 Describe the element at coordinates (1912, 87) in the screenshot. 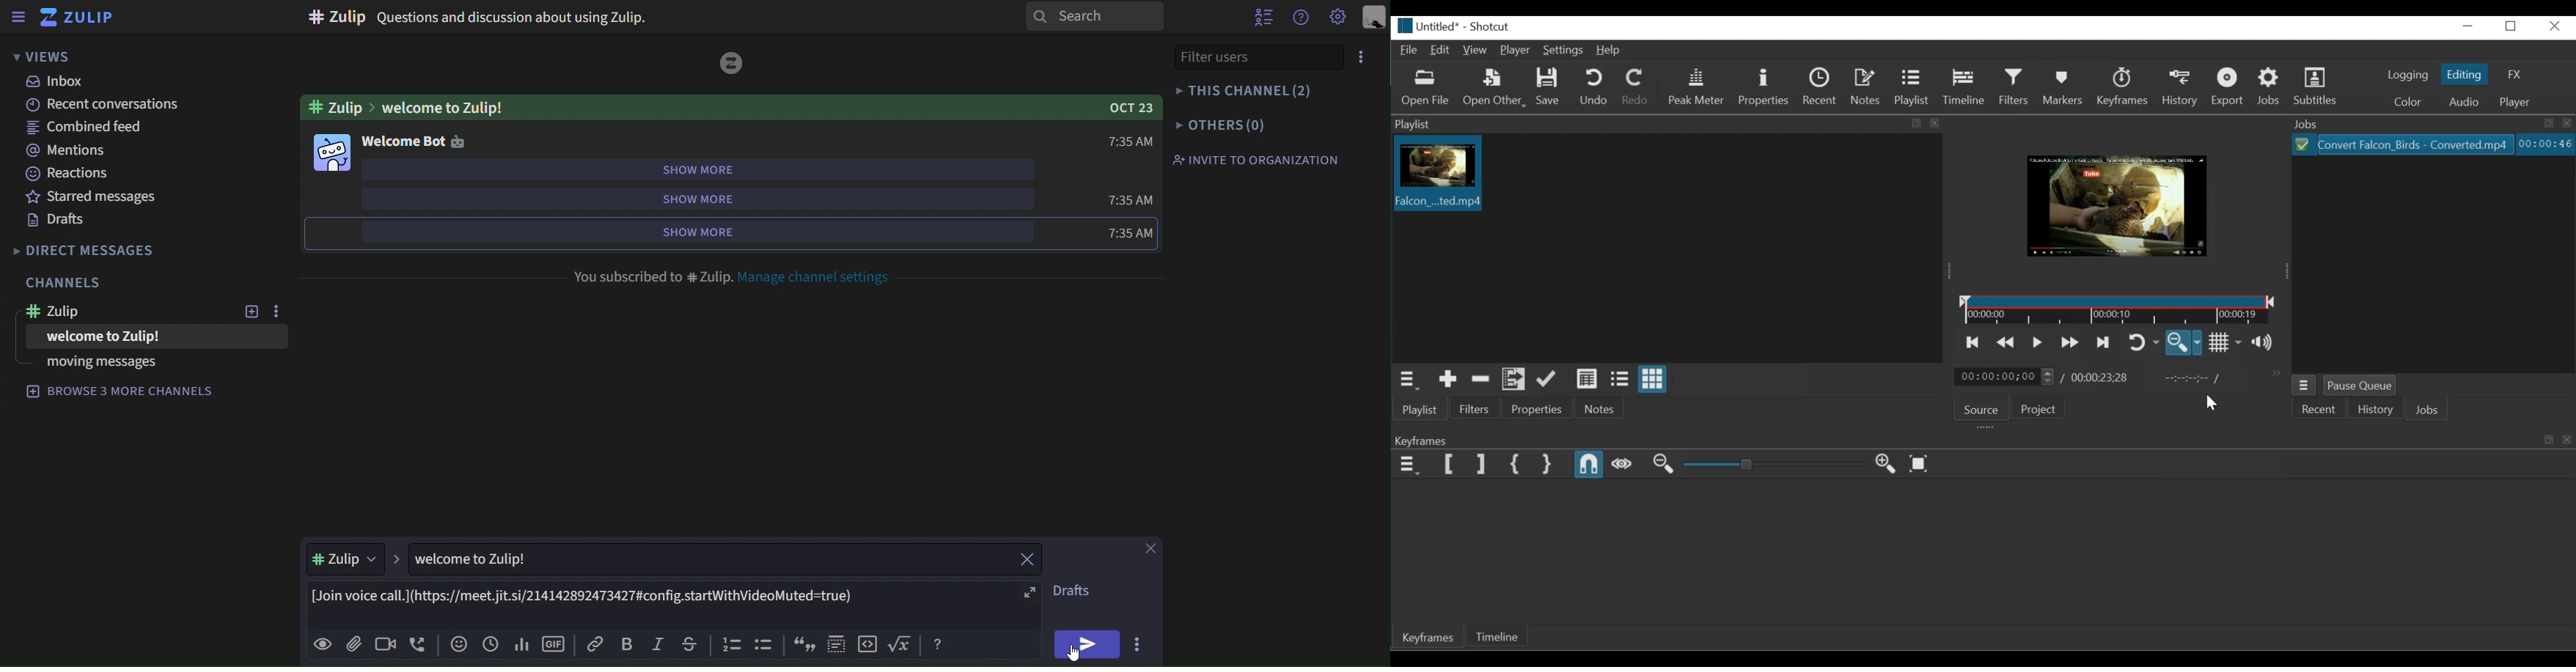

I see `Playlist` at that location.